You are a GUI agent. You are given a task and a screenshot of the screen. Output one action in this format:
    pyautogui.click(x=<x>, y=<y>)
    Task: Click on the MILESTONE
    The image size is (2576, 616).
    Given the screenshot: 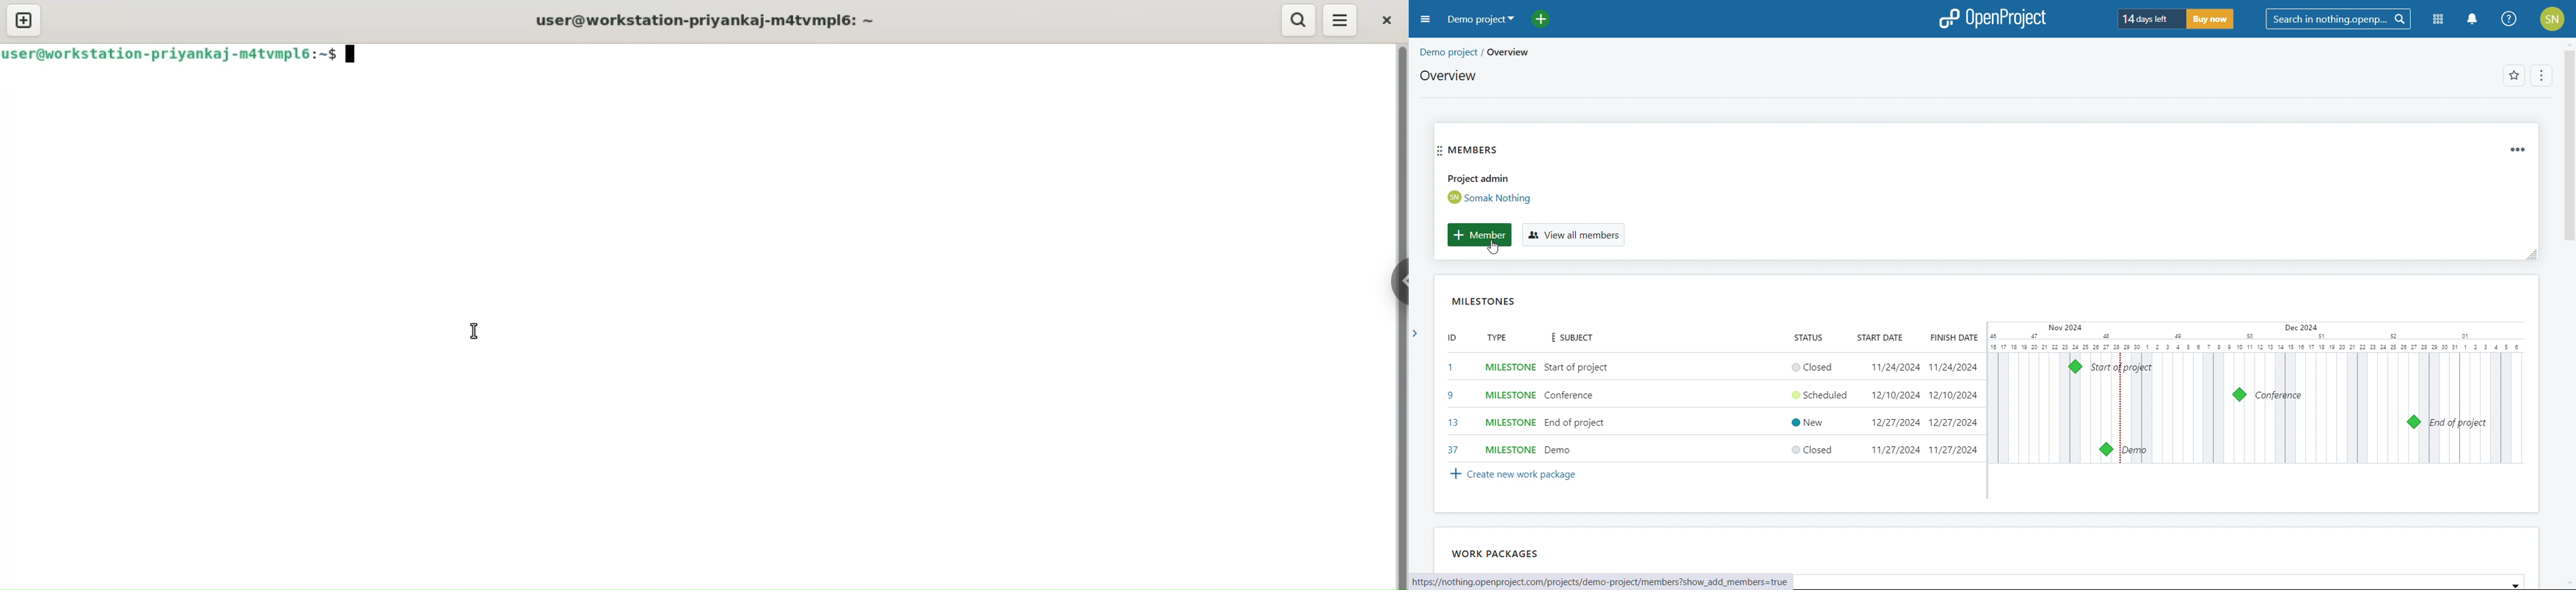 What is the action you would take?
    pyautogui.click(x=1508, y=421)
    